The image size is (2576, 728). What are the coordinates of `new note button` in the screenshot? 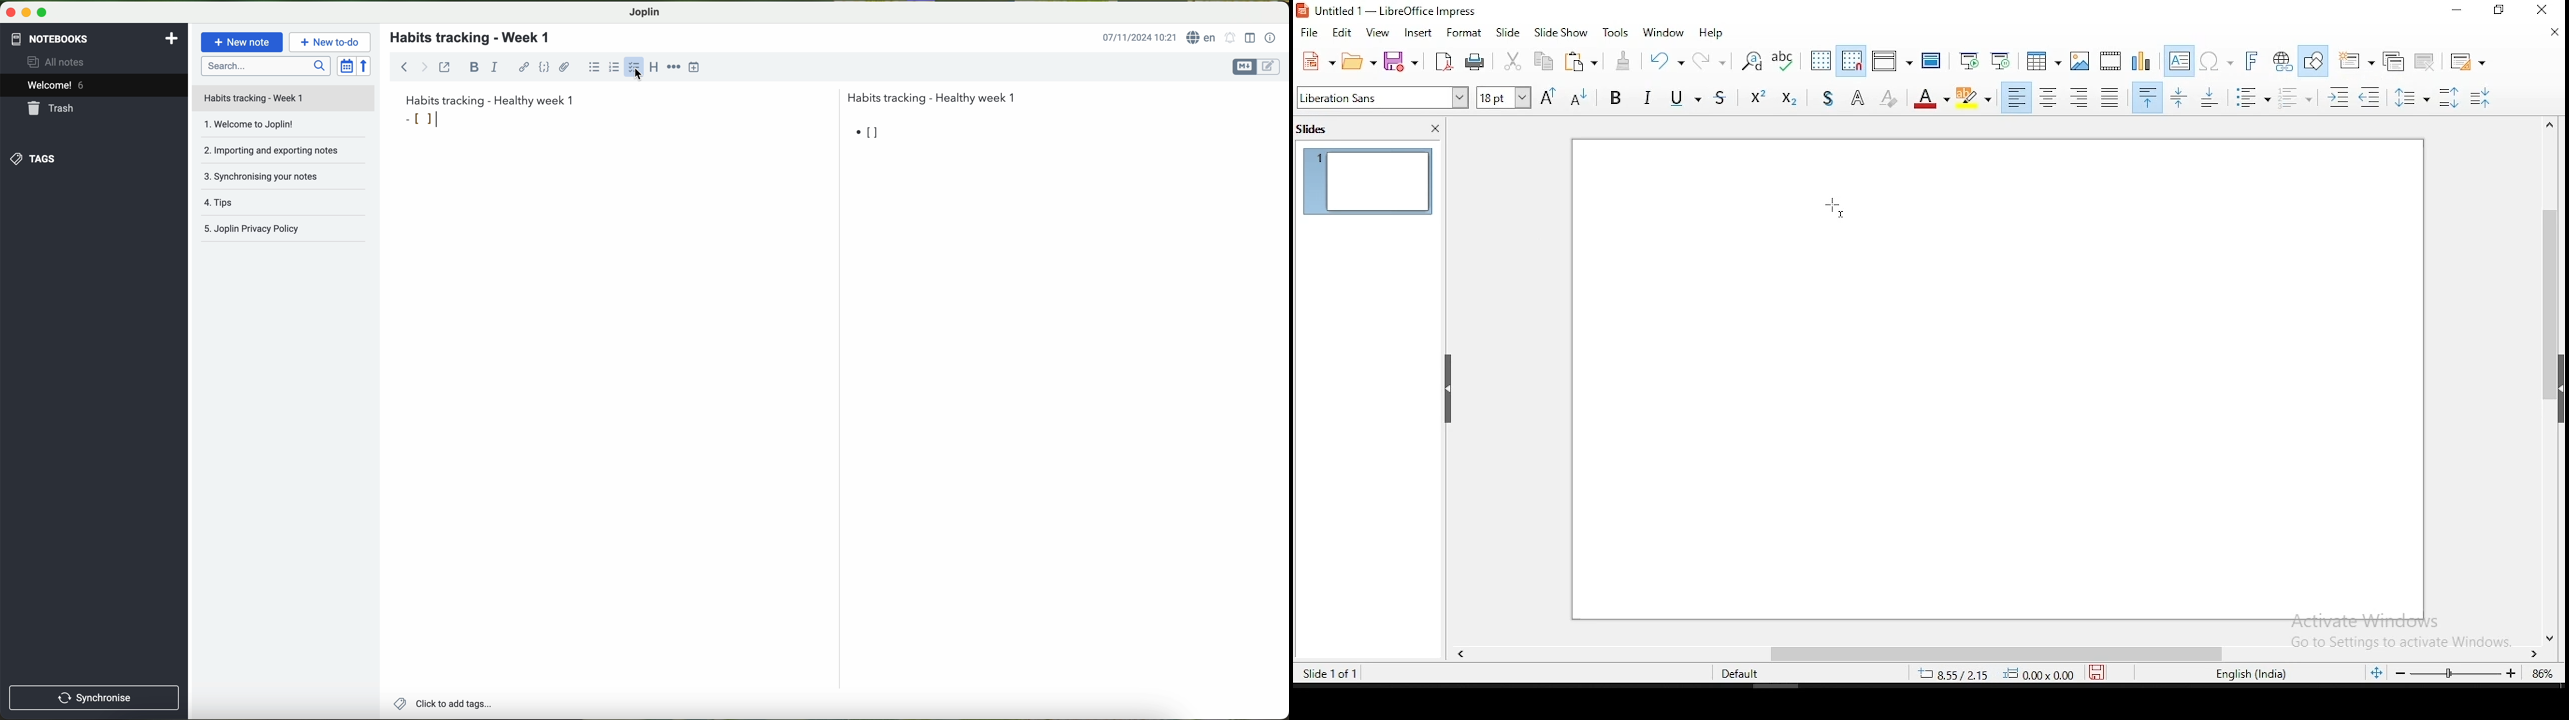 It's located at (243, 42).